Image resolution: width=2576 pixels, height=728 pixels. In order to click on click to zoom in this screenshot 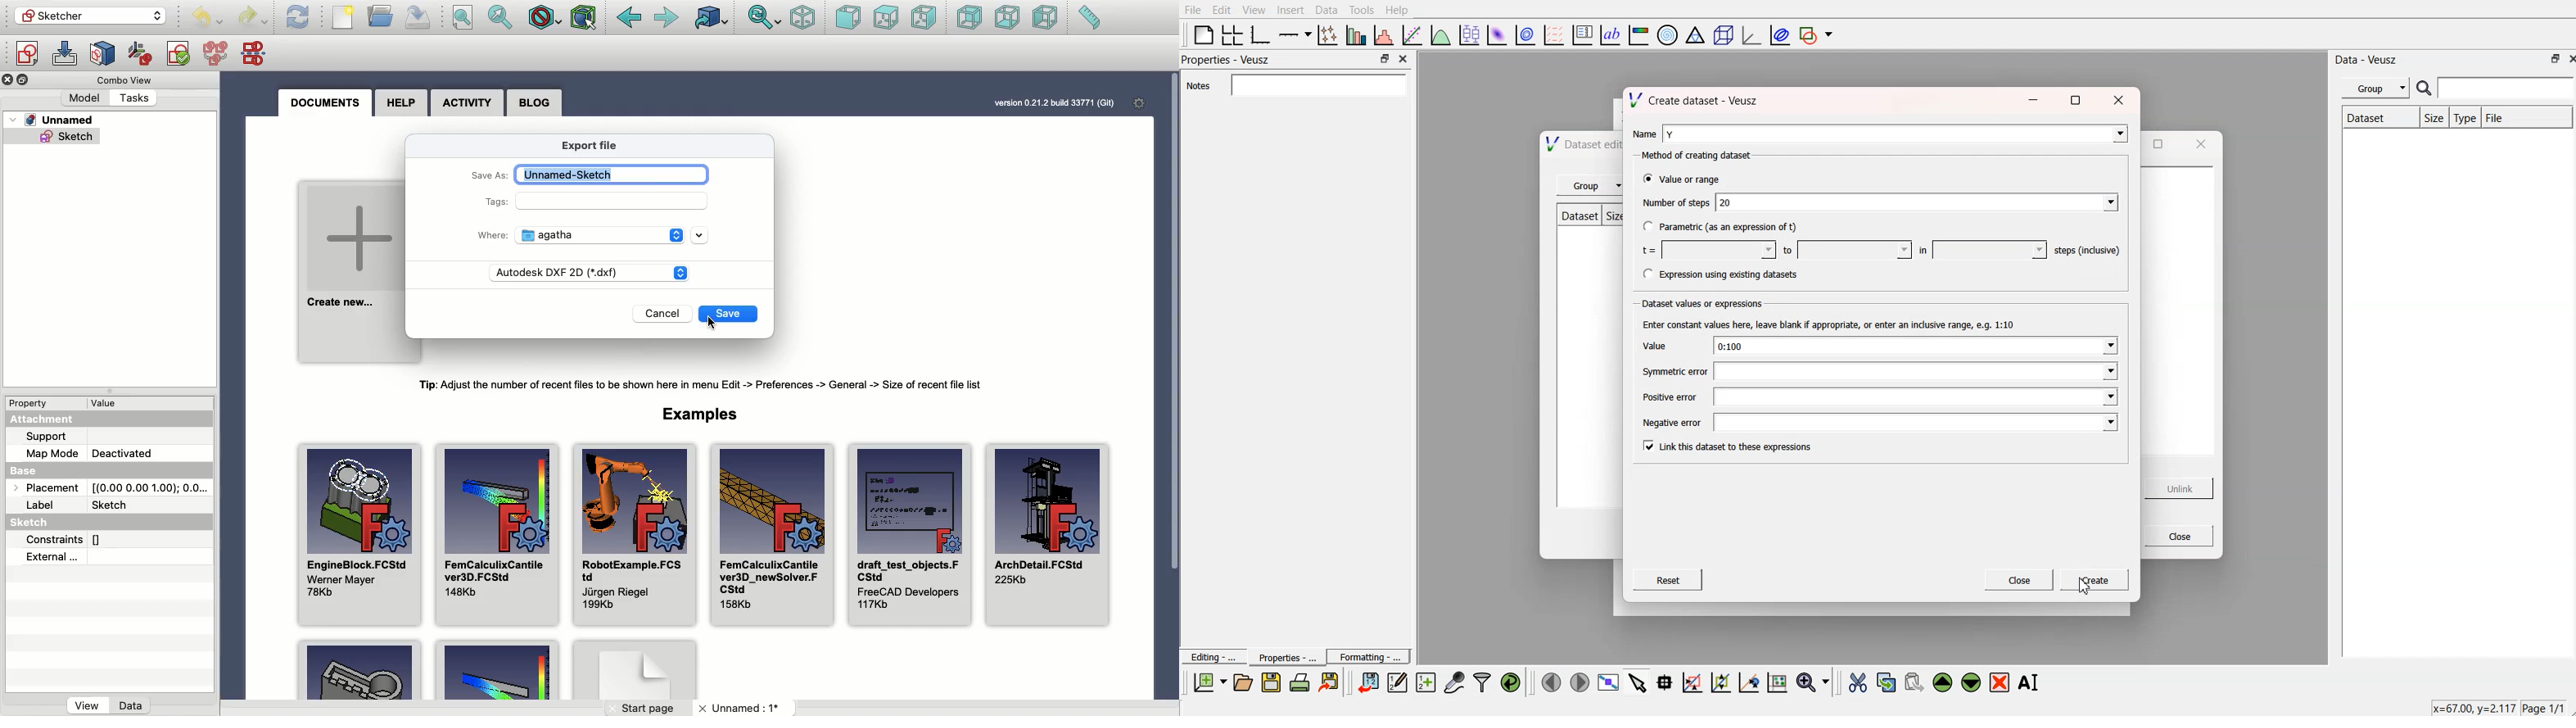, I will do `click(1723, 681)`.